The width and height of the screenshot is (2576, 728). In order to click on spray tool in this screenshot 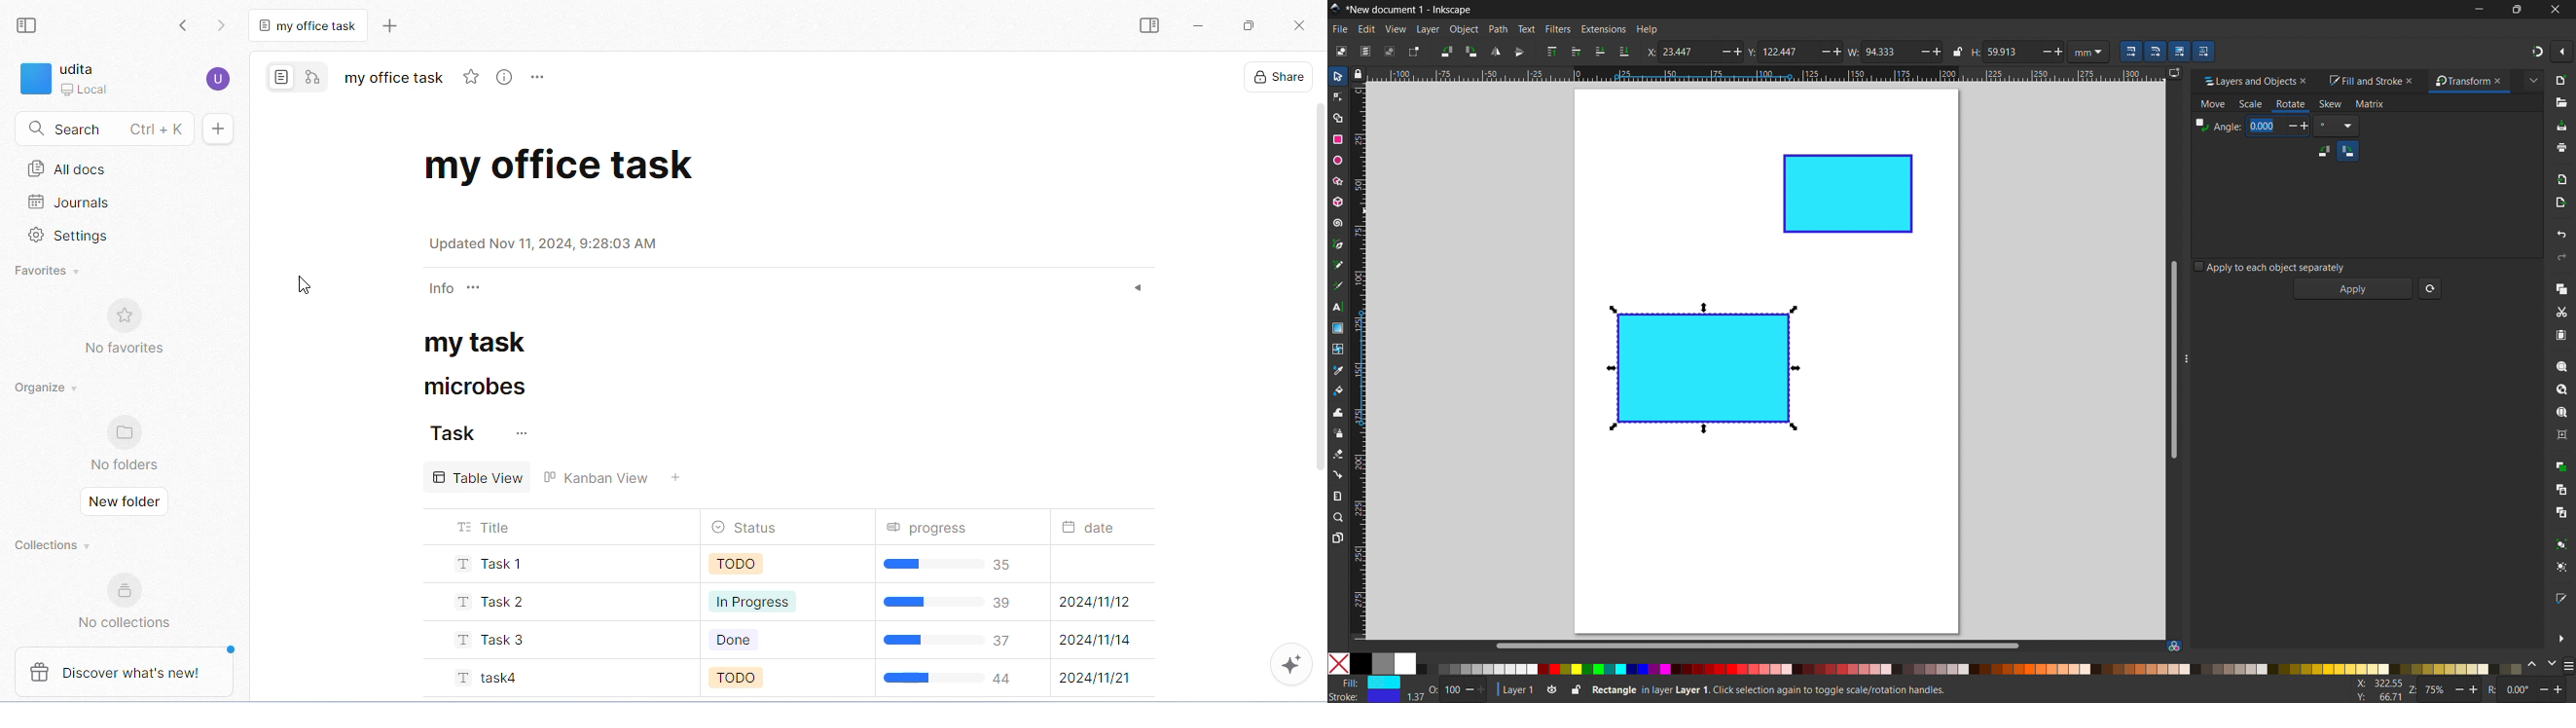, I will do `click(1338, 433)`.